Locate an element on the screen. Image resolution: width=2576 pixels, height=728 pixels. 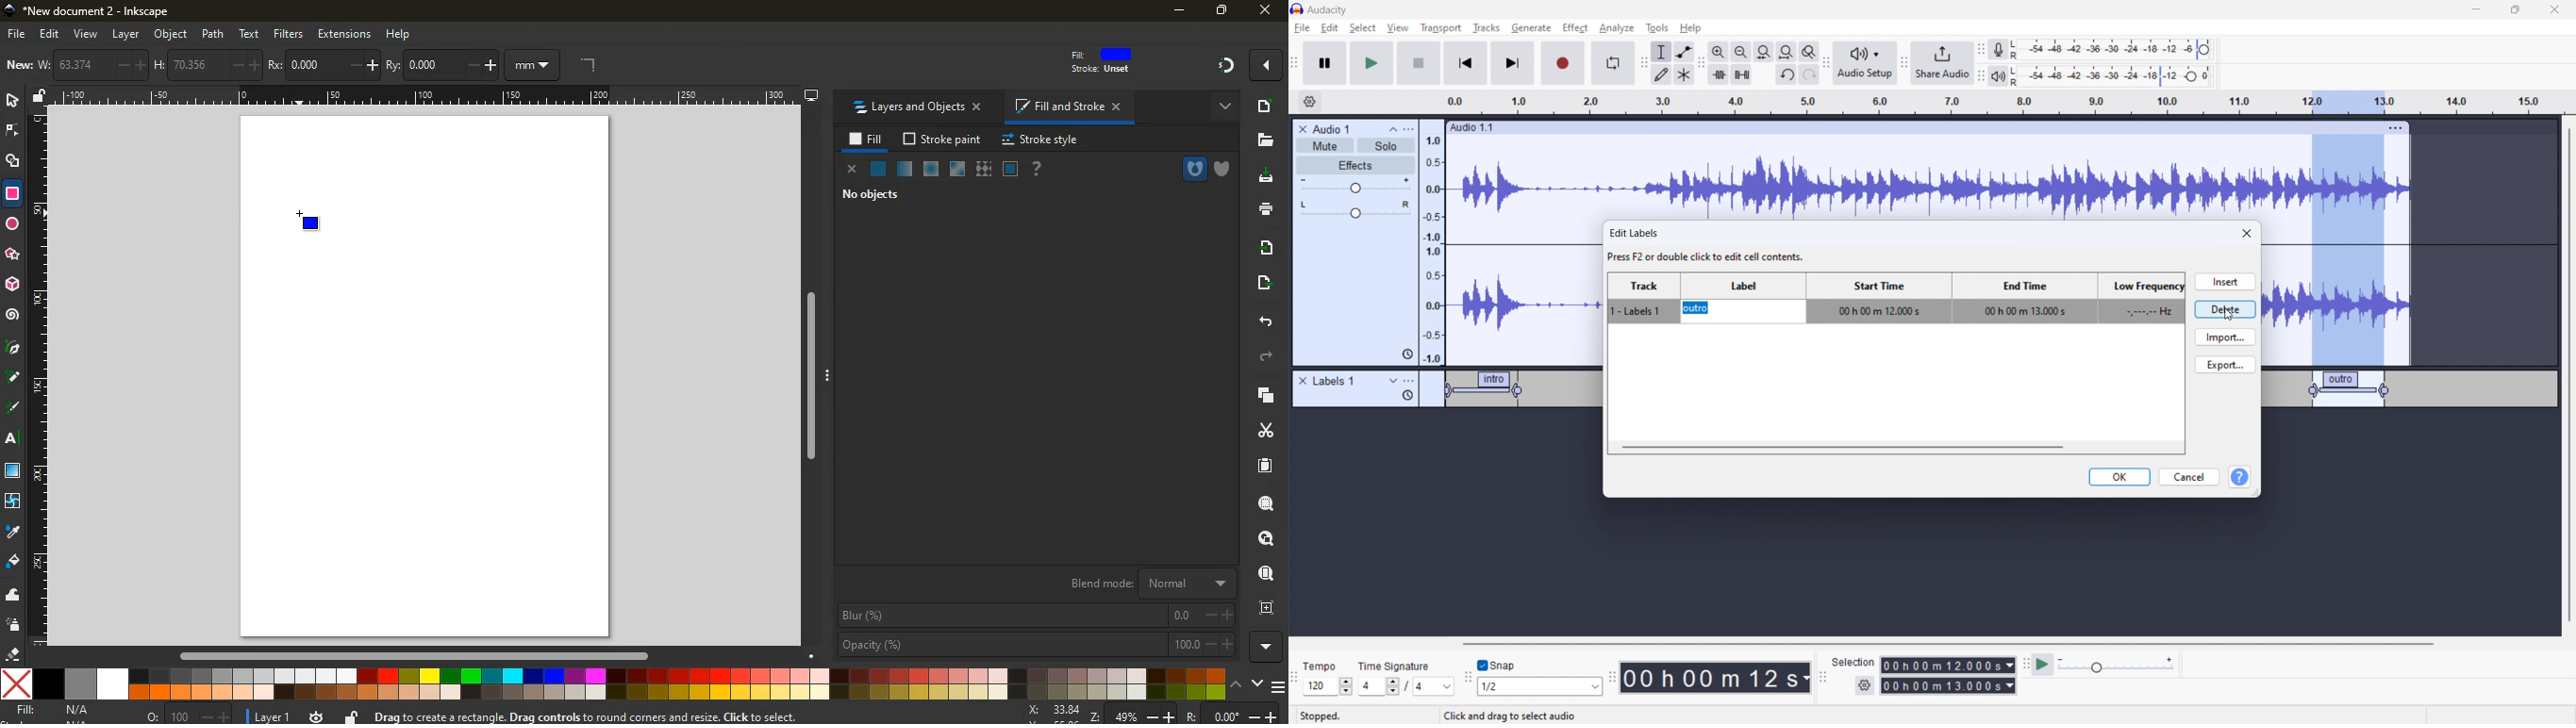
normal is located at coordinates (877, 169).